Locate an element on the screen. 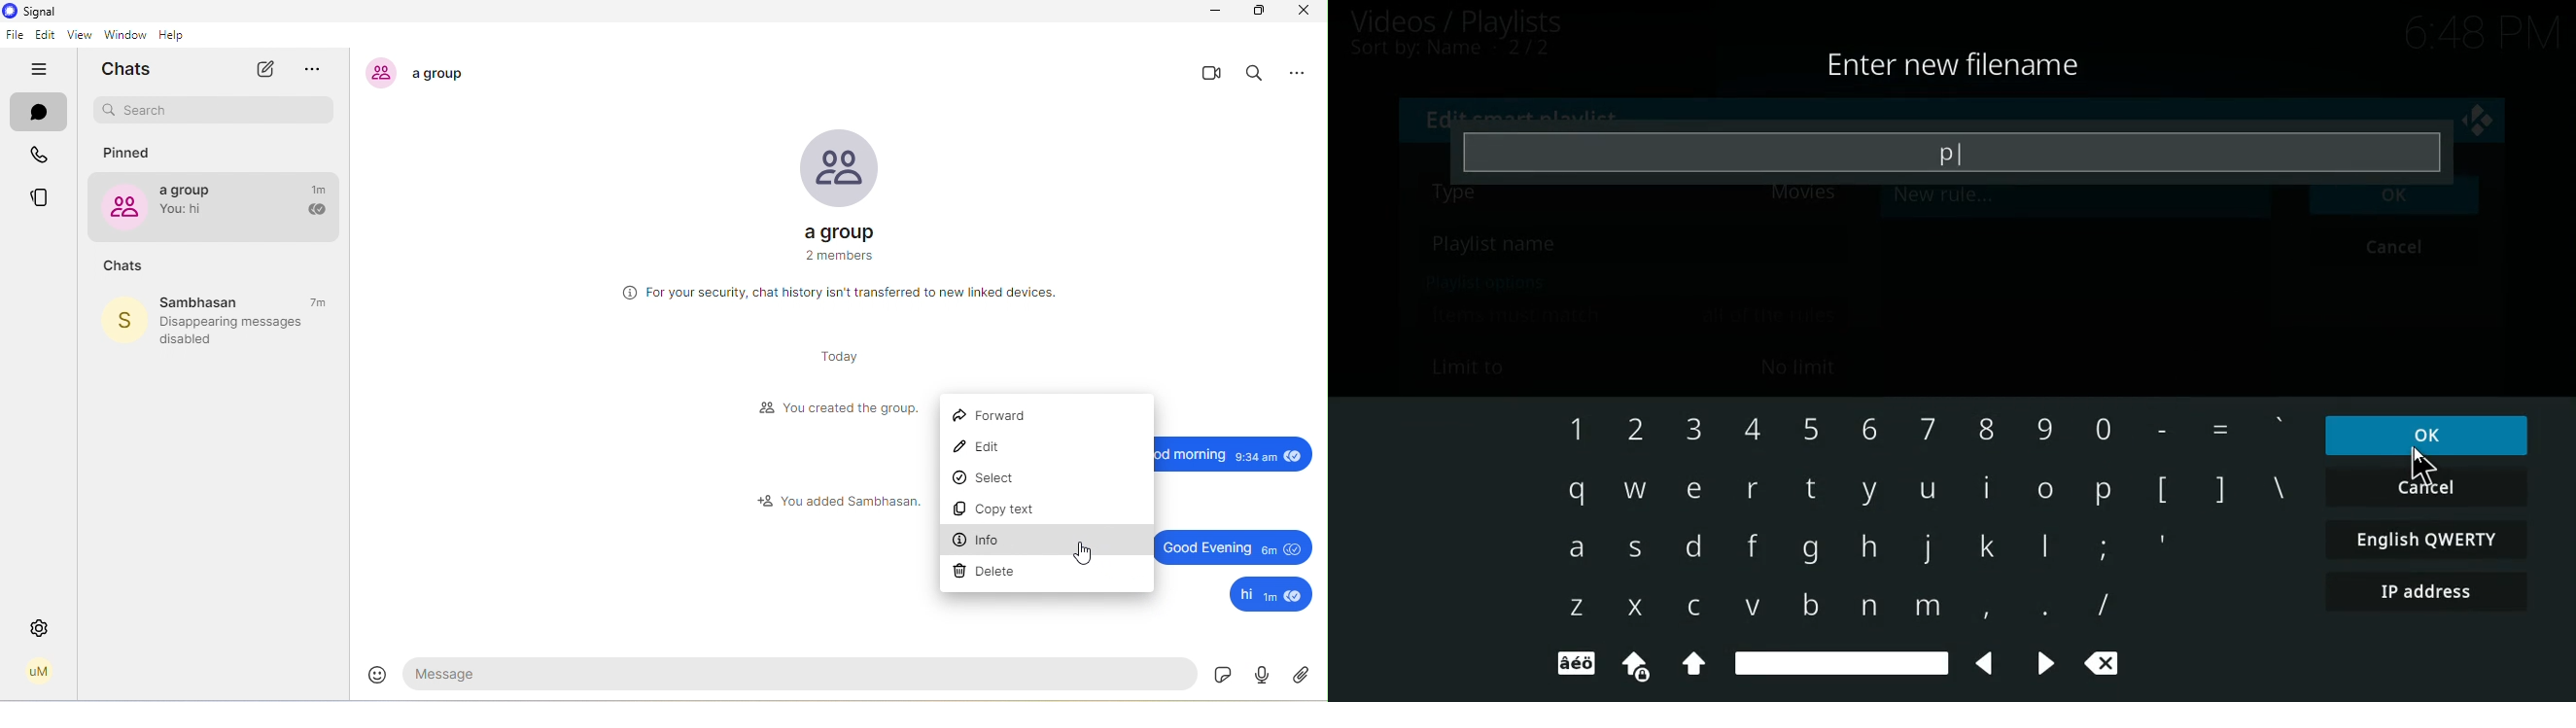  5 is located at coordinates (1809, 428).